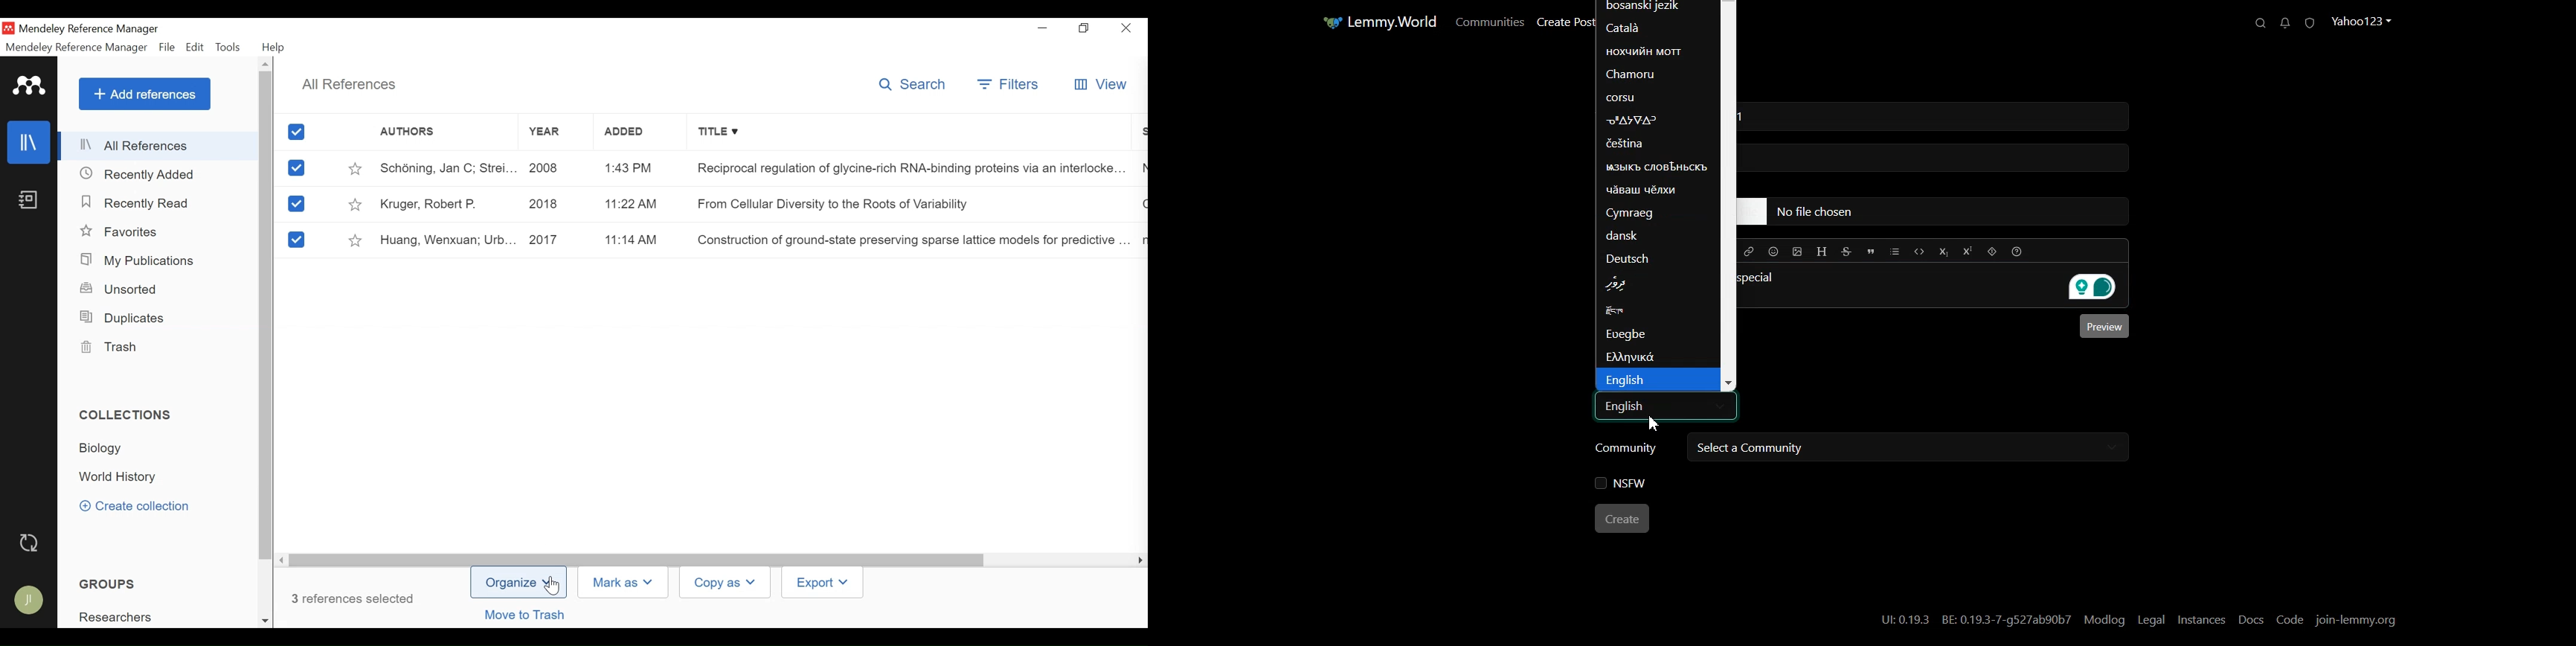 The image size is (2576, 672). What do you see at coordinates (2291, 619) in the screenshot?
I see `Code` at bounding box center [2291, 619].